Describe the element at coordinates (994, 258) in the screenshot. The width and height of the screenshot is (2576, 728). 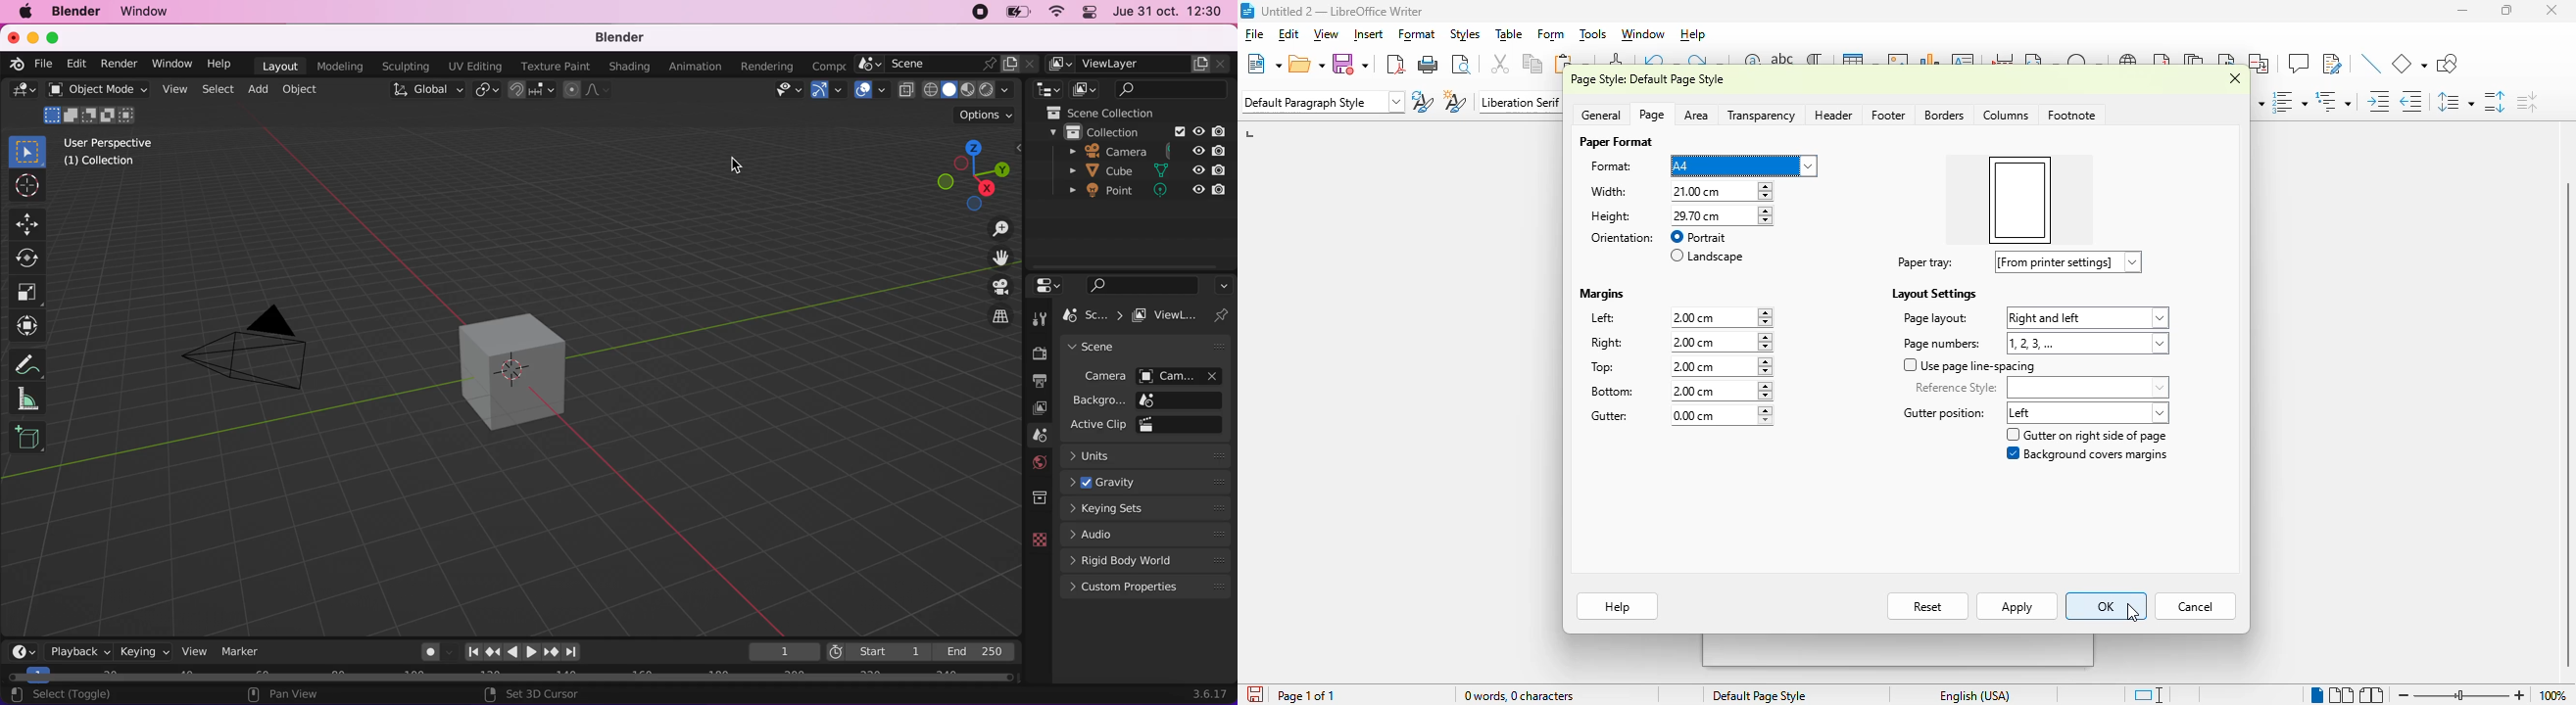
I see `move the view` at that location.